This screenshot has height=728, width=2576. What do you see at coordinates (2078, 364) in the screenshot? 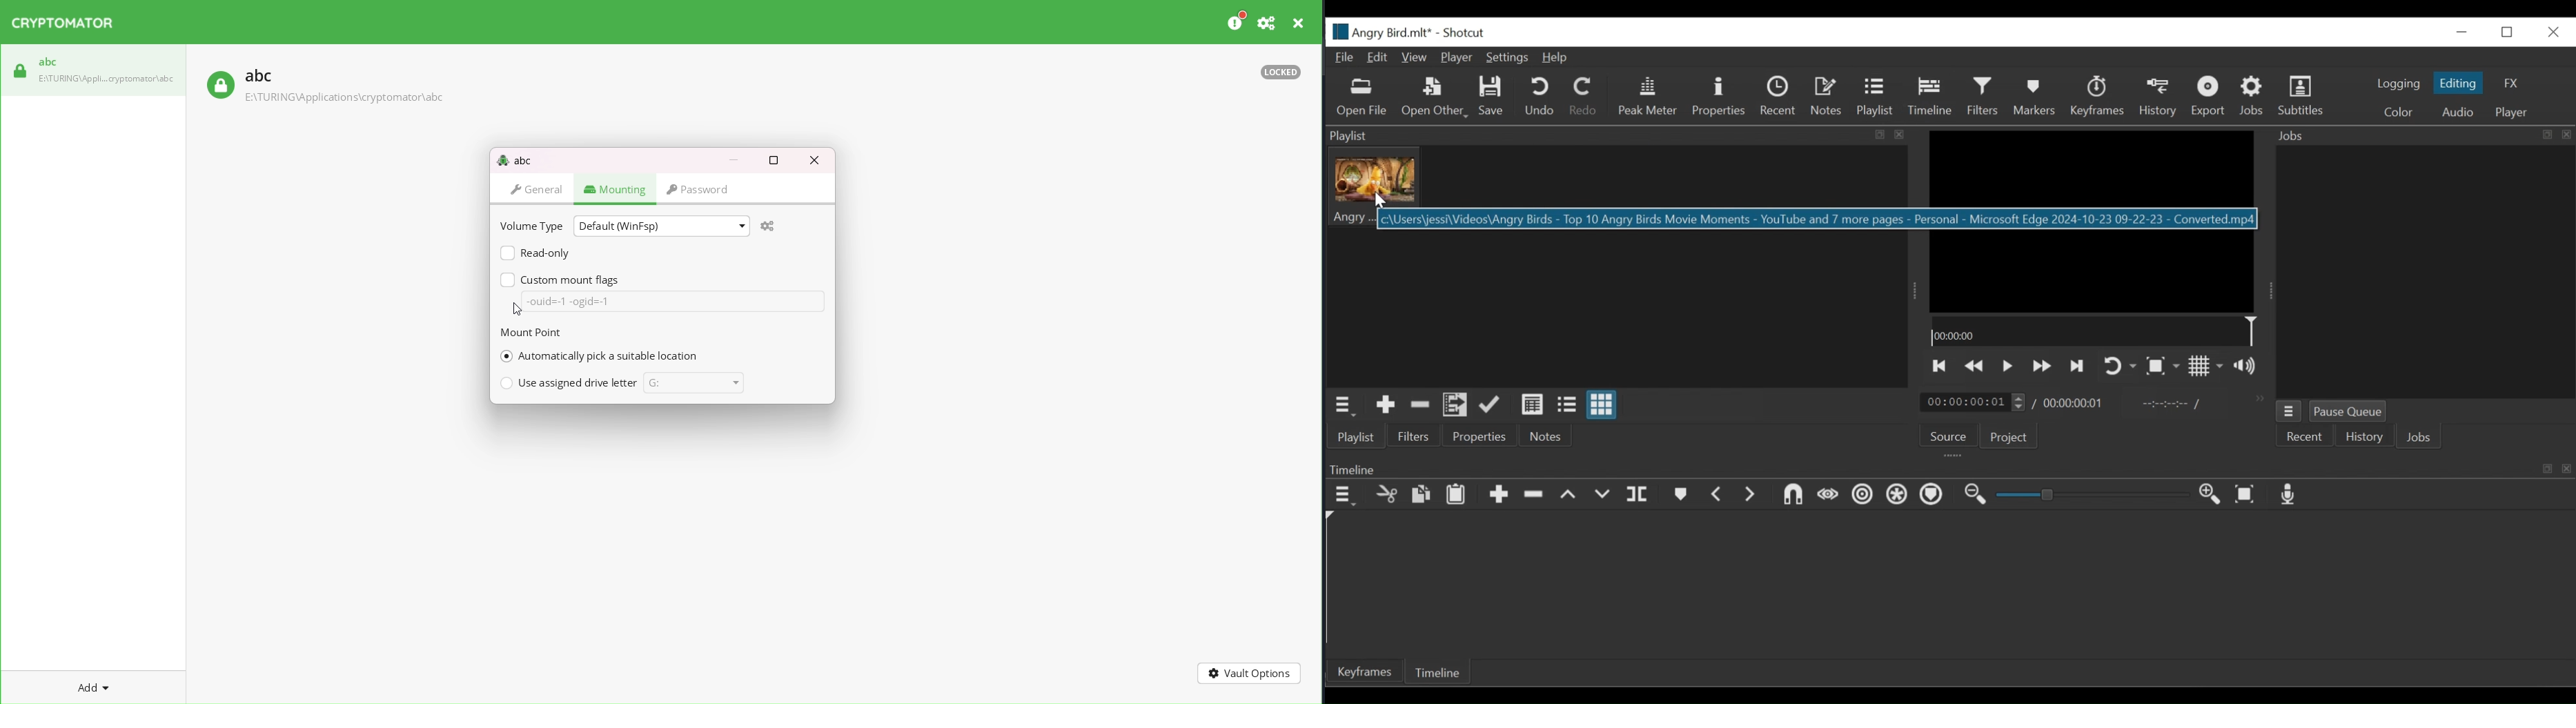
I see `Skip to the next point` at bounding box center [2078, 364].